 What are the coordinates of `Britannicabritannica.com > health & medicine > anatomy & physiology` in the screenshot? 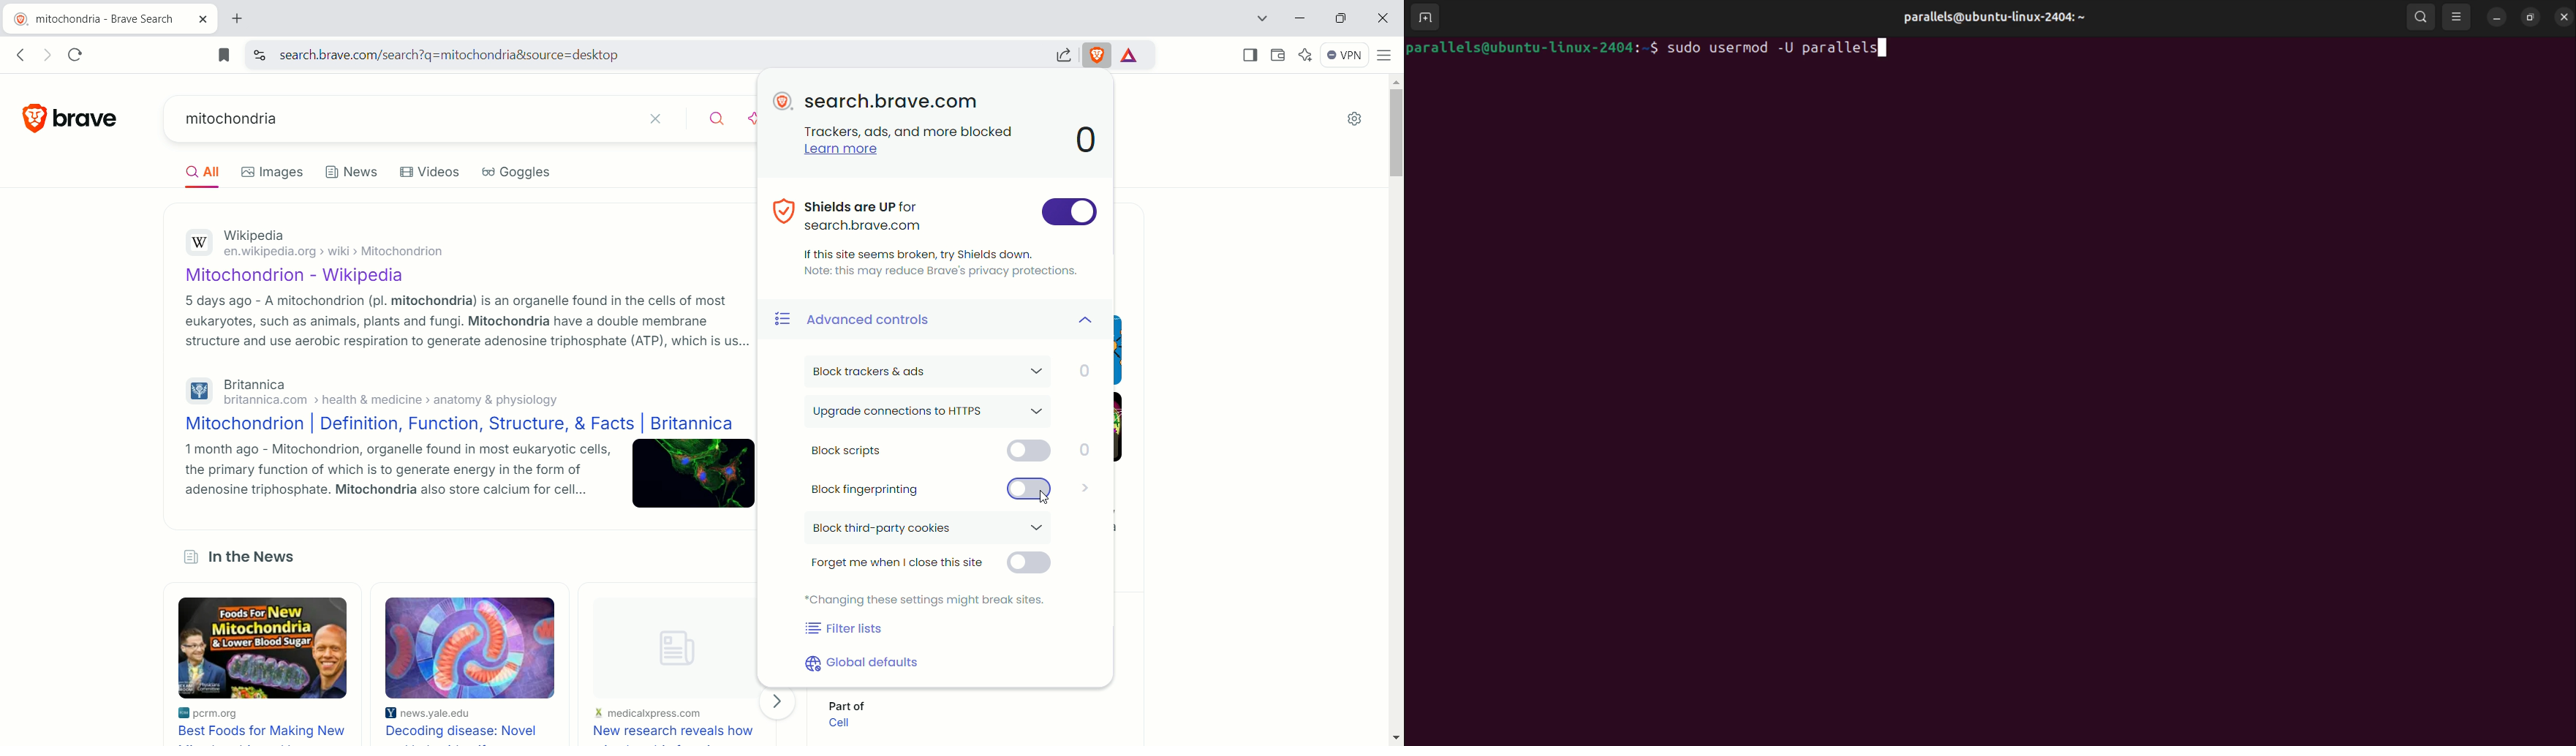 It's located at (402, 392).